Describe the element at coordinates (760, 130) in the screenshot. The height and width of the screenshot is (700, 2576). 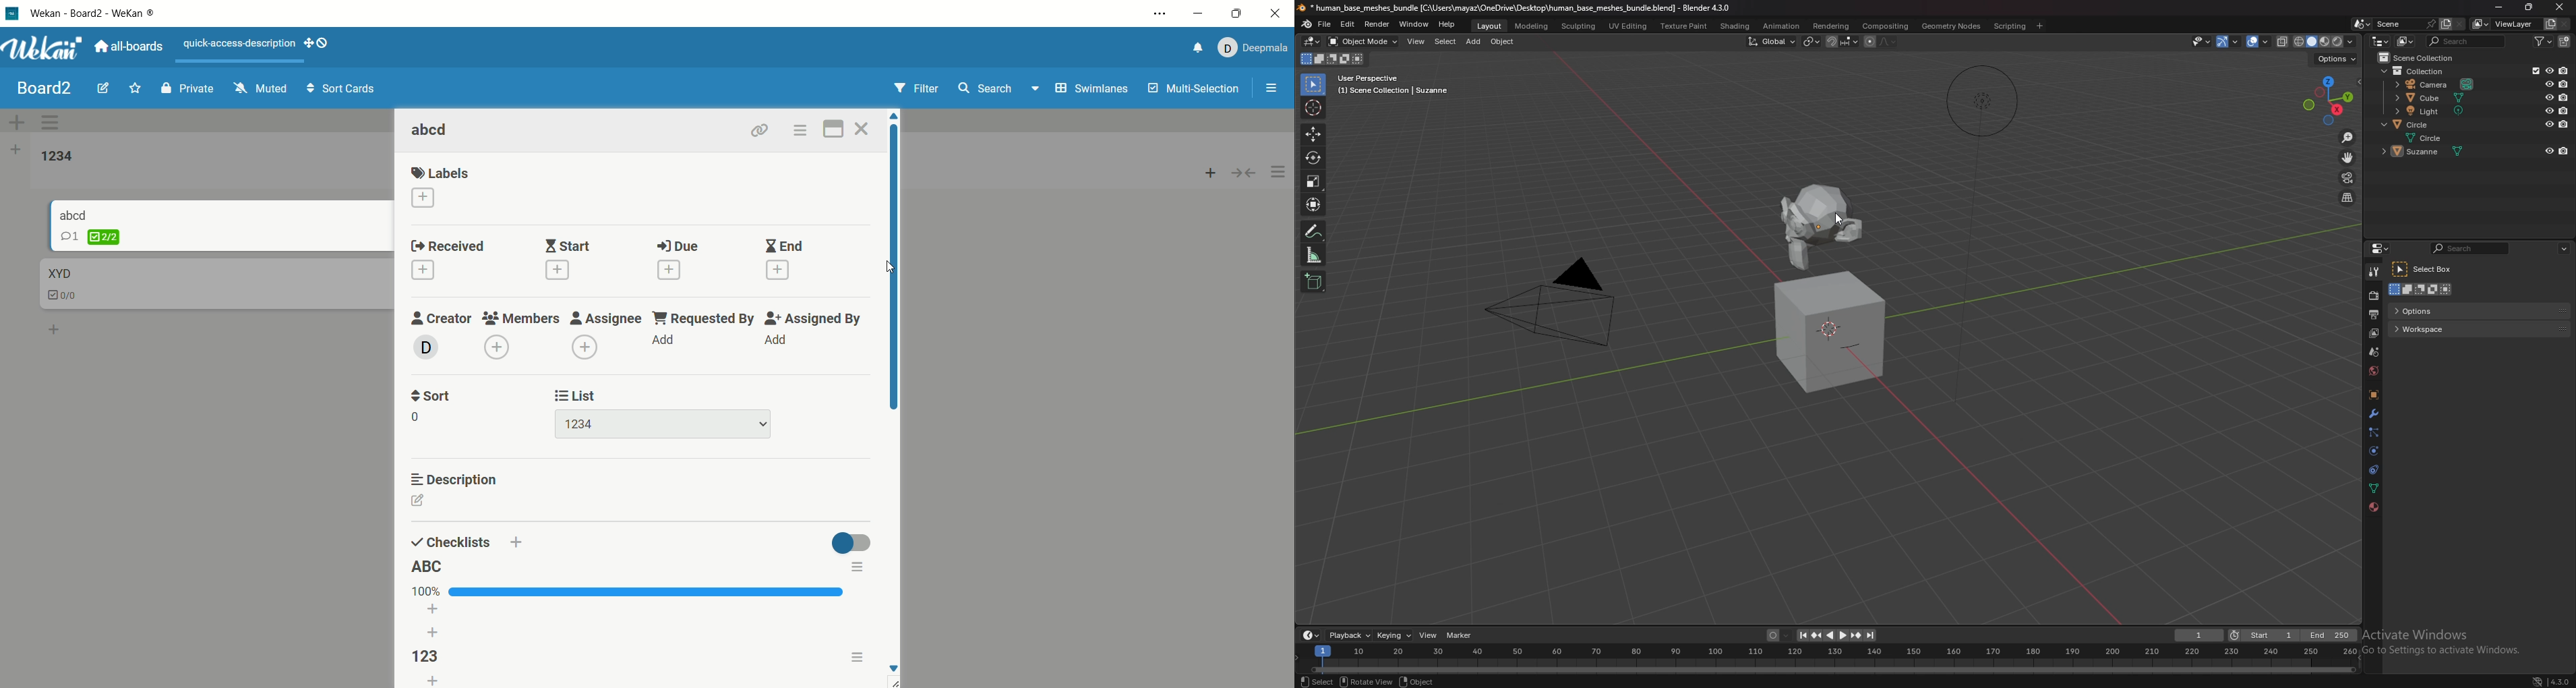
I see `link` at that location.